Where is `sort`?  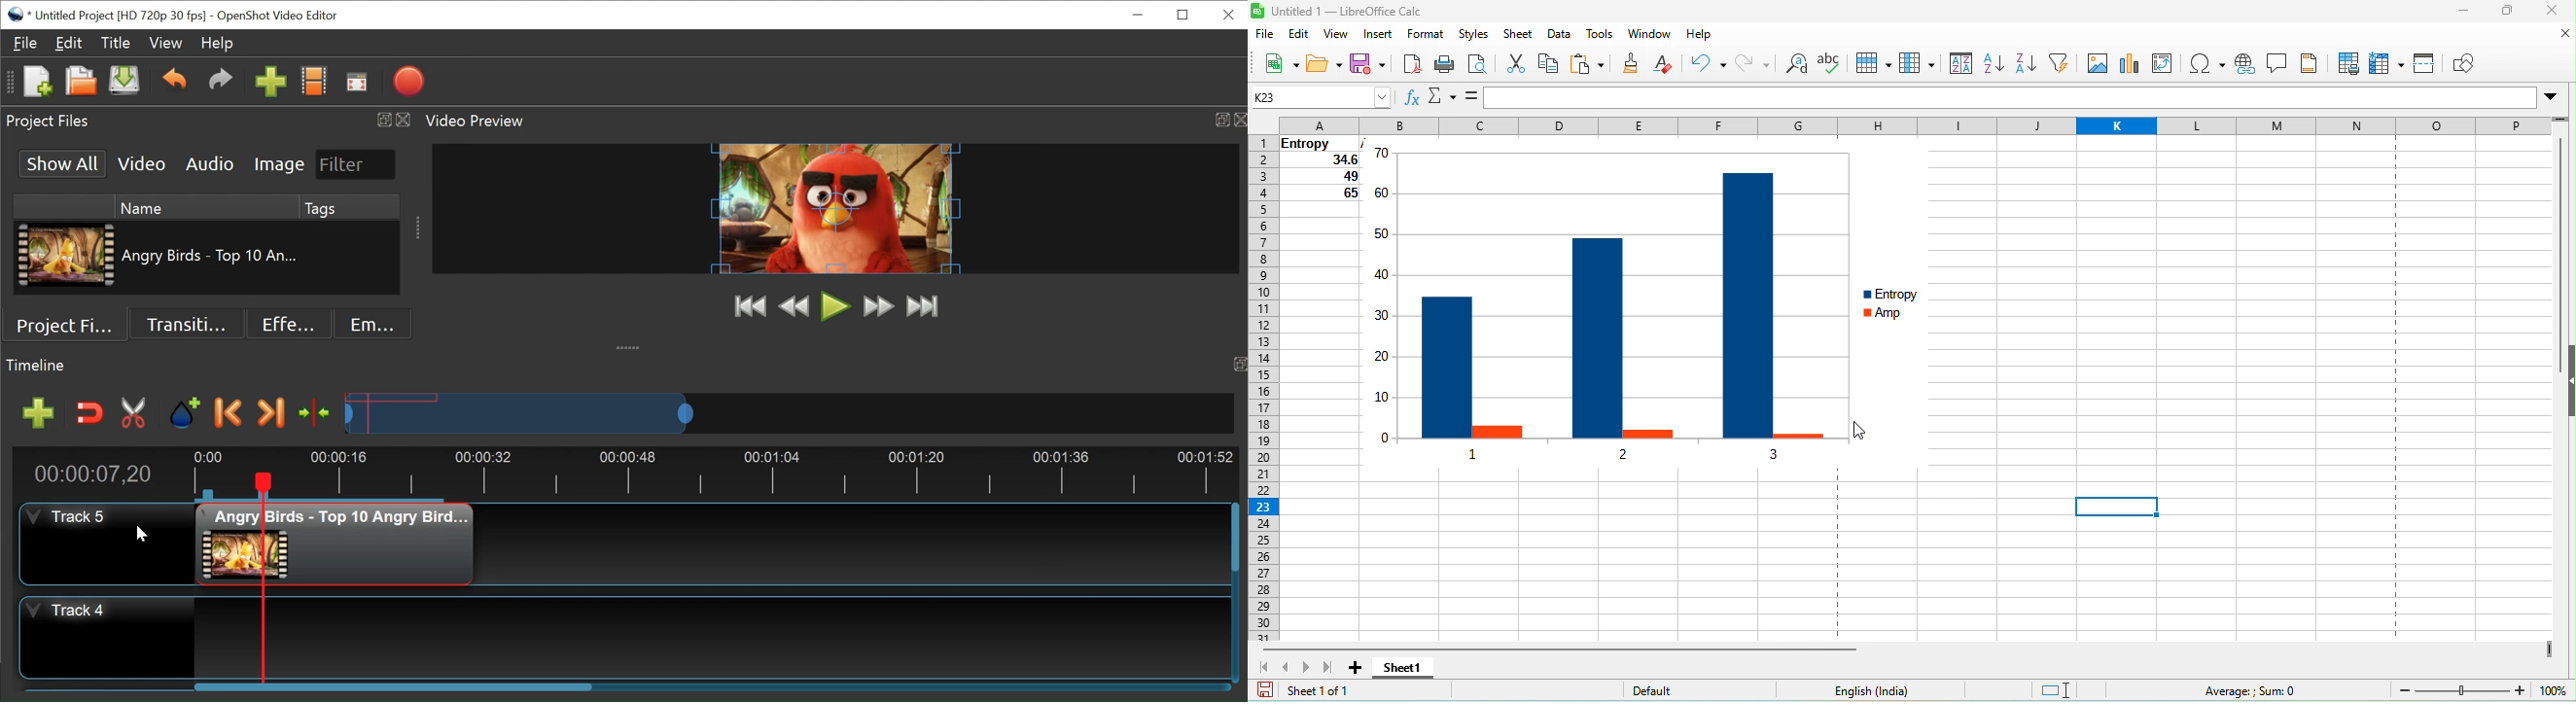
sort is located at coordinates (1960, 63).